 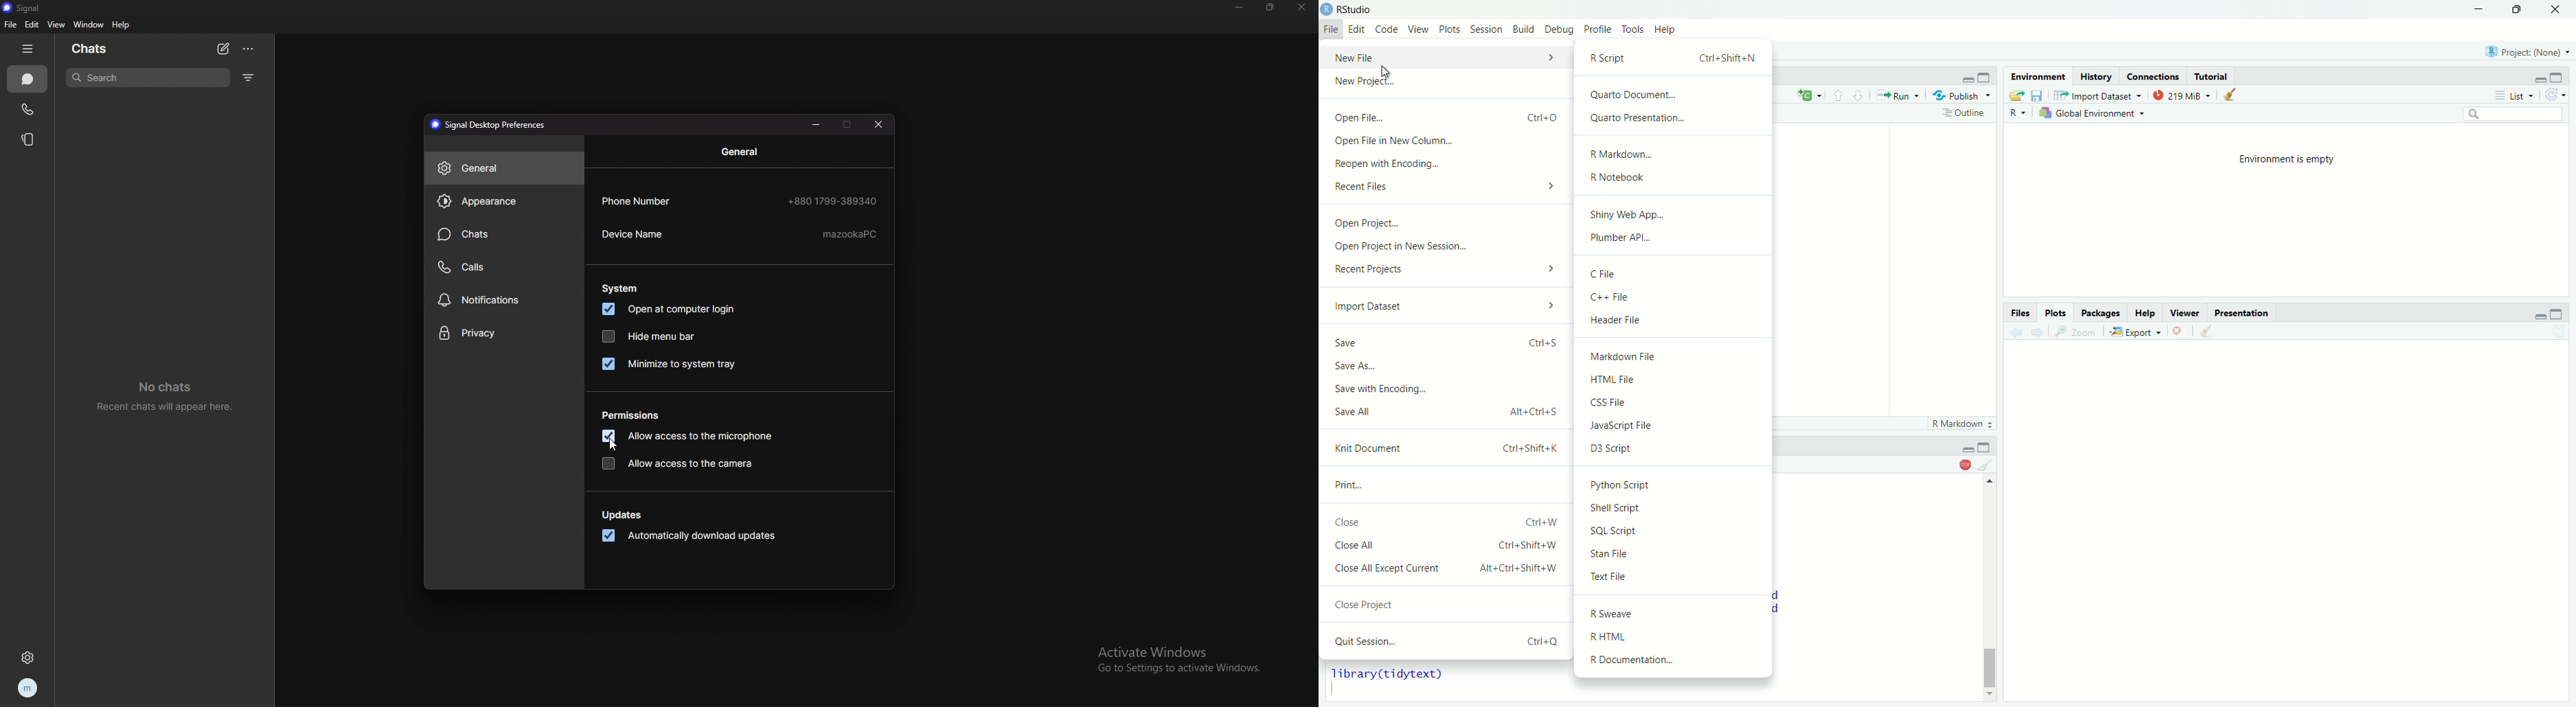 What do you see at coordinates (1673, 529) in the screenshot?
I see `SQL Script` at bounding box center [1673, 529].